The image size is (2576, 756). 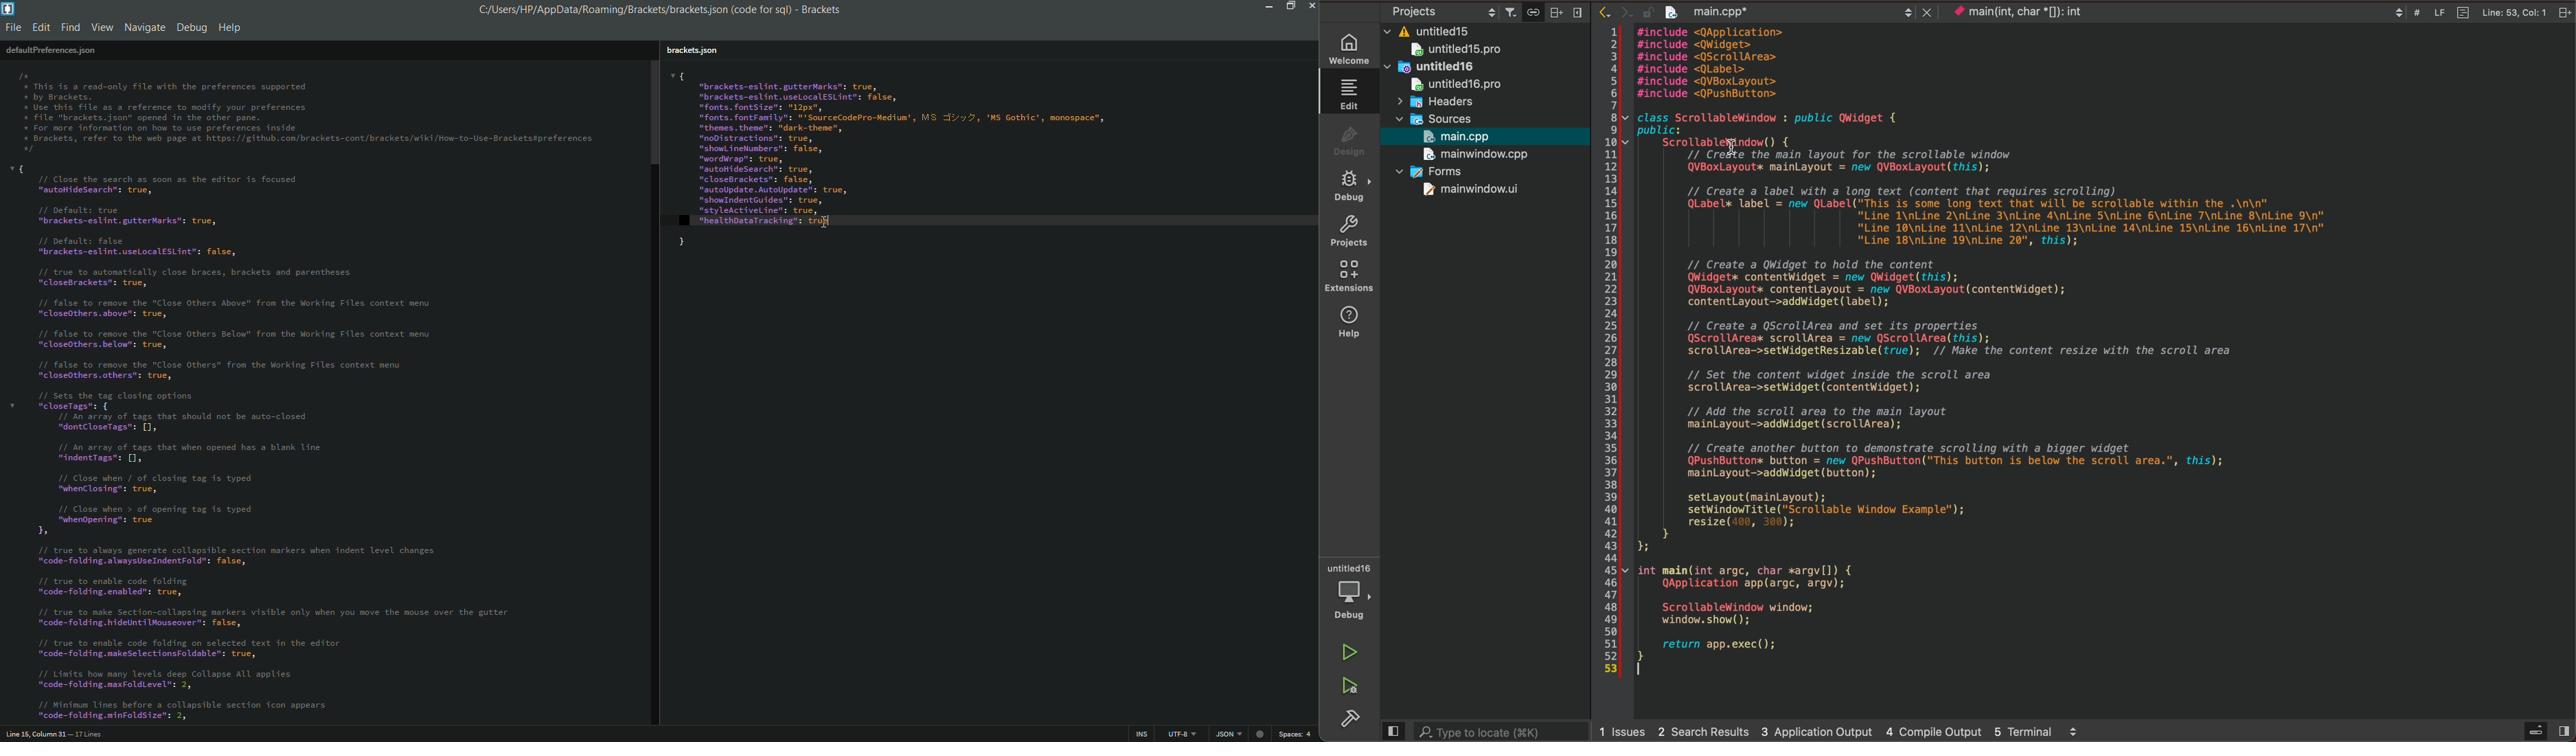 I want to click on files and folders, so click(x=1483, y=33).